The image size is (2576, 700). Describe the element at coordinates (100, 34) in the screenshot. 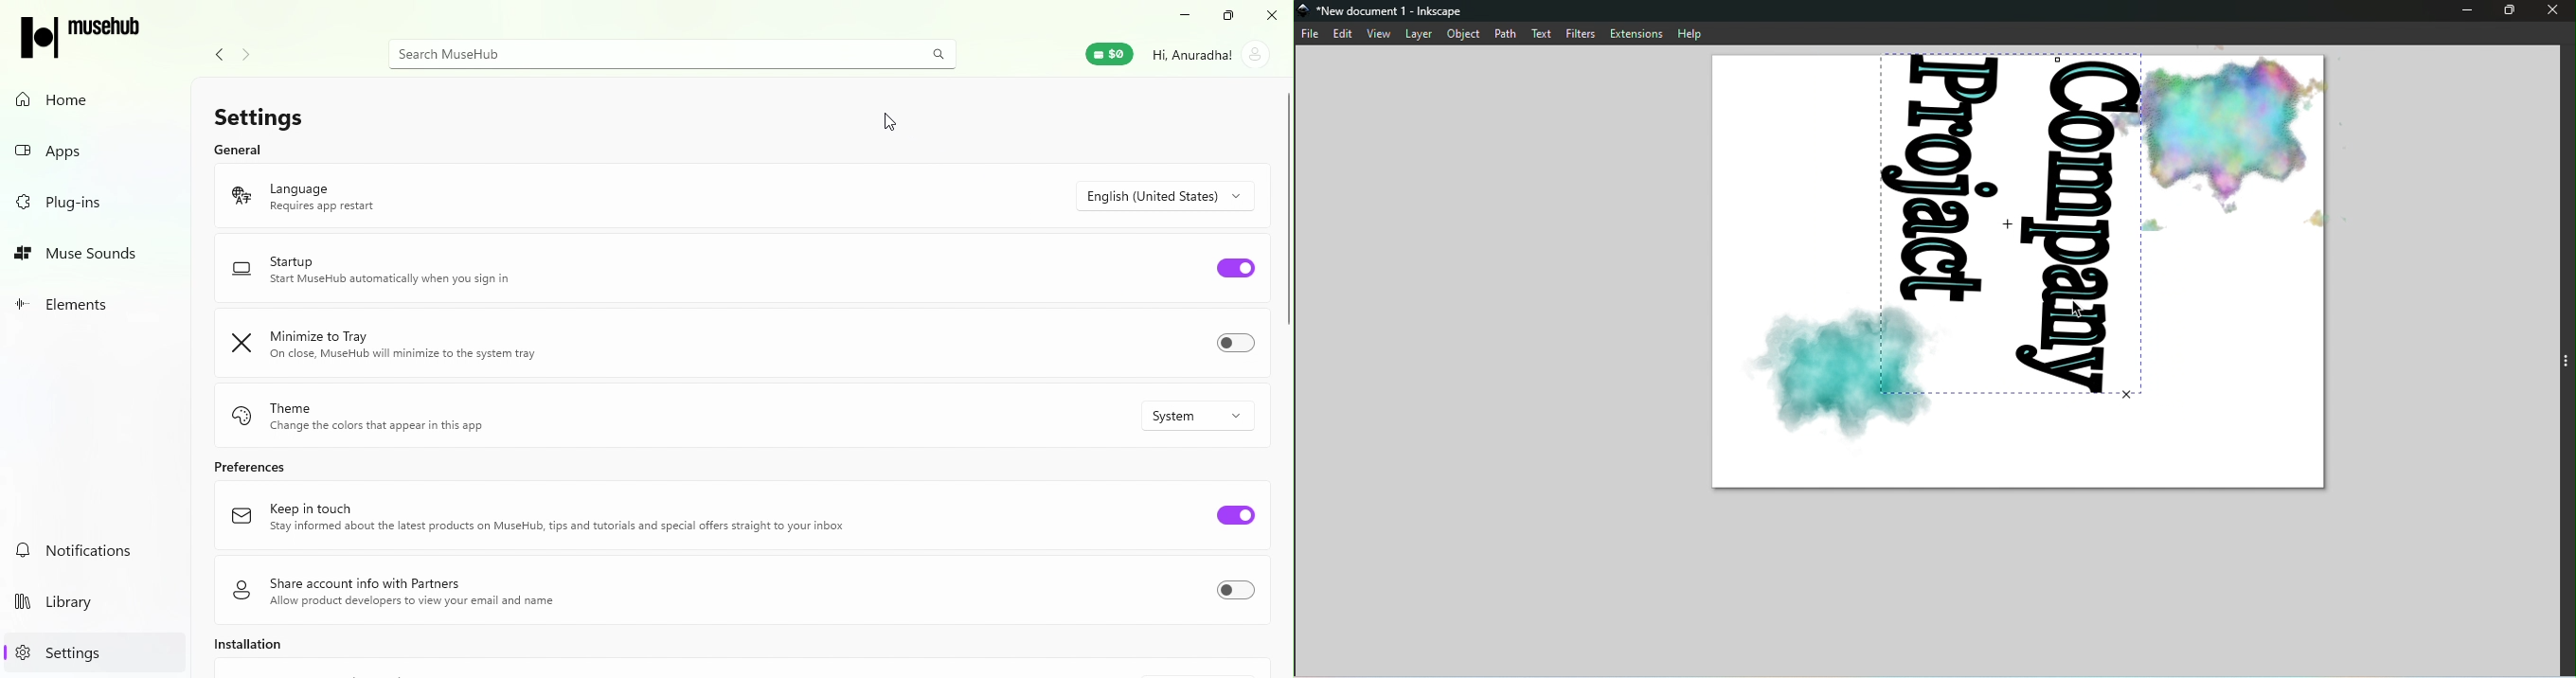

I see `Icon` at that location.